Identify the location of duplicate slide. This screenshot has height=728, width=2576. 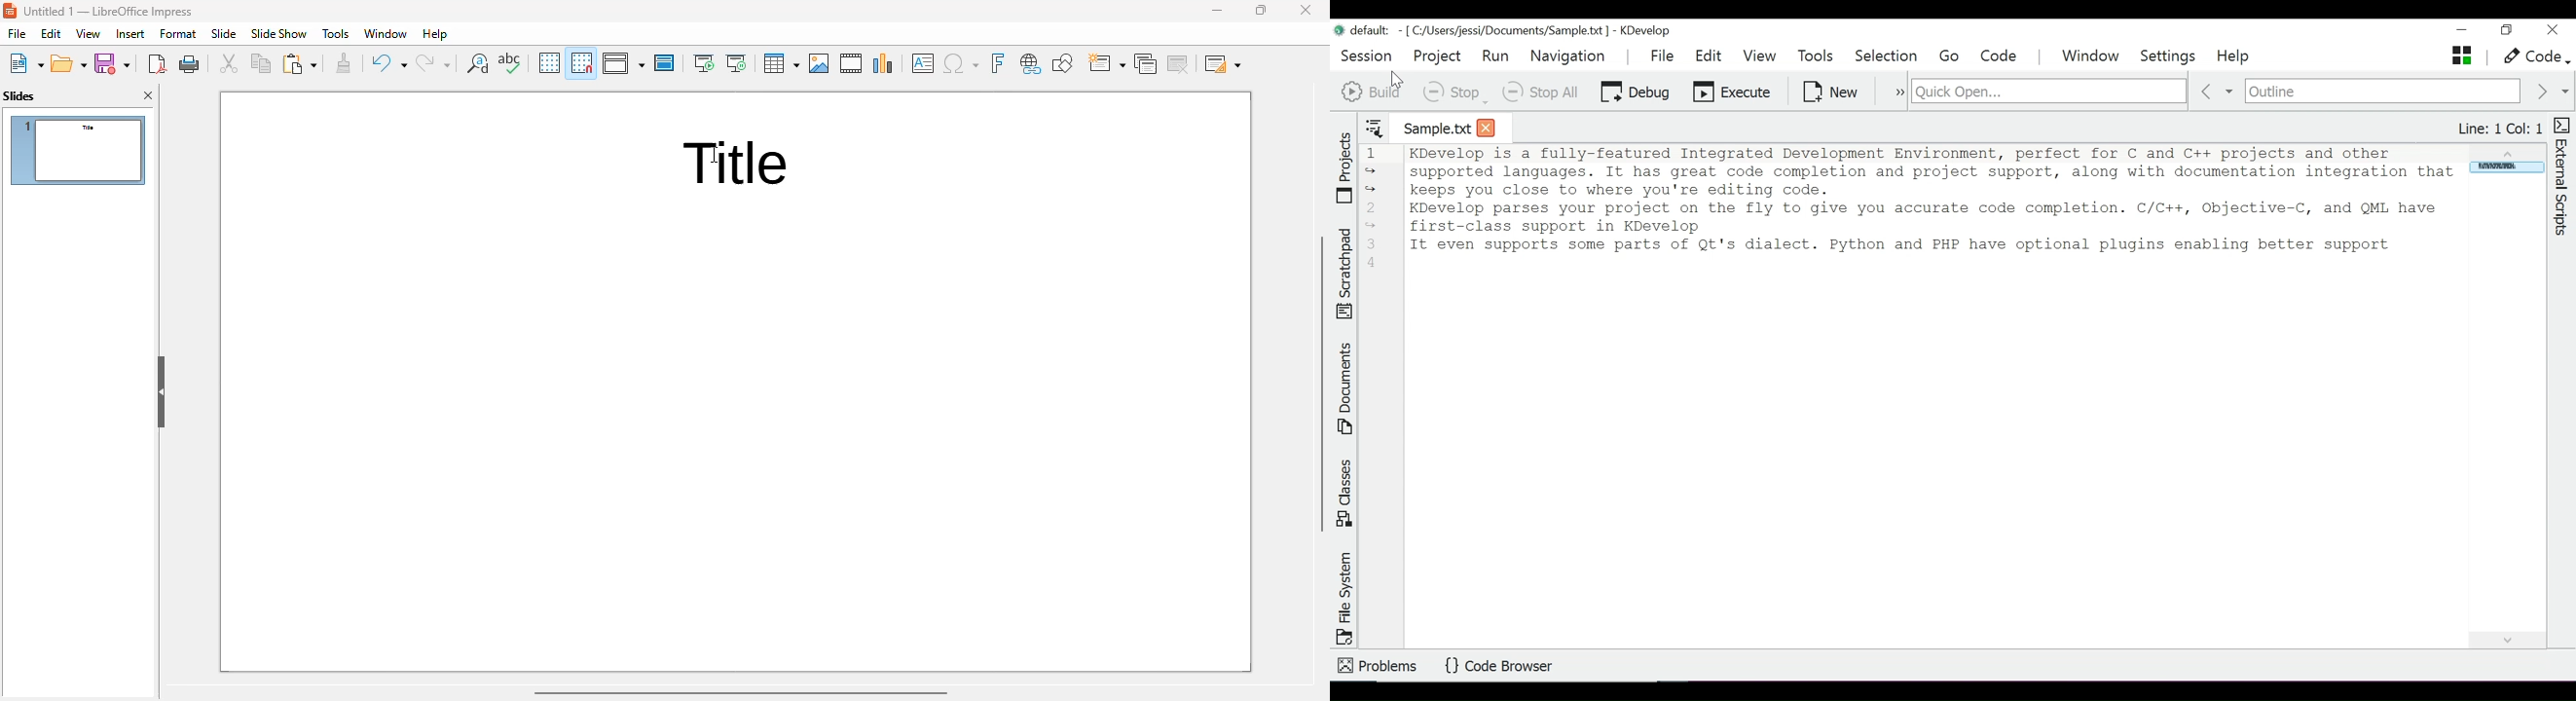
(1146, 63).